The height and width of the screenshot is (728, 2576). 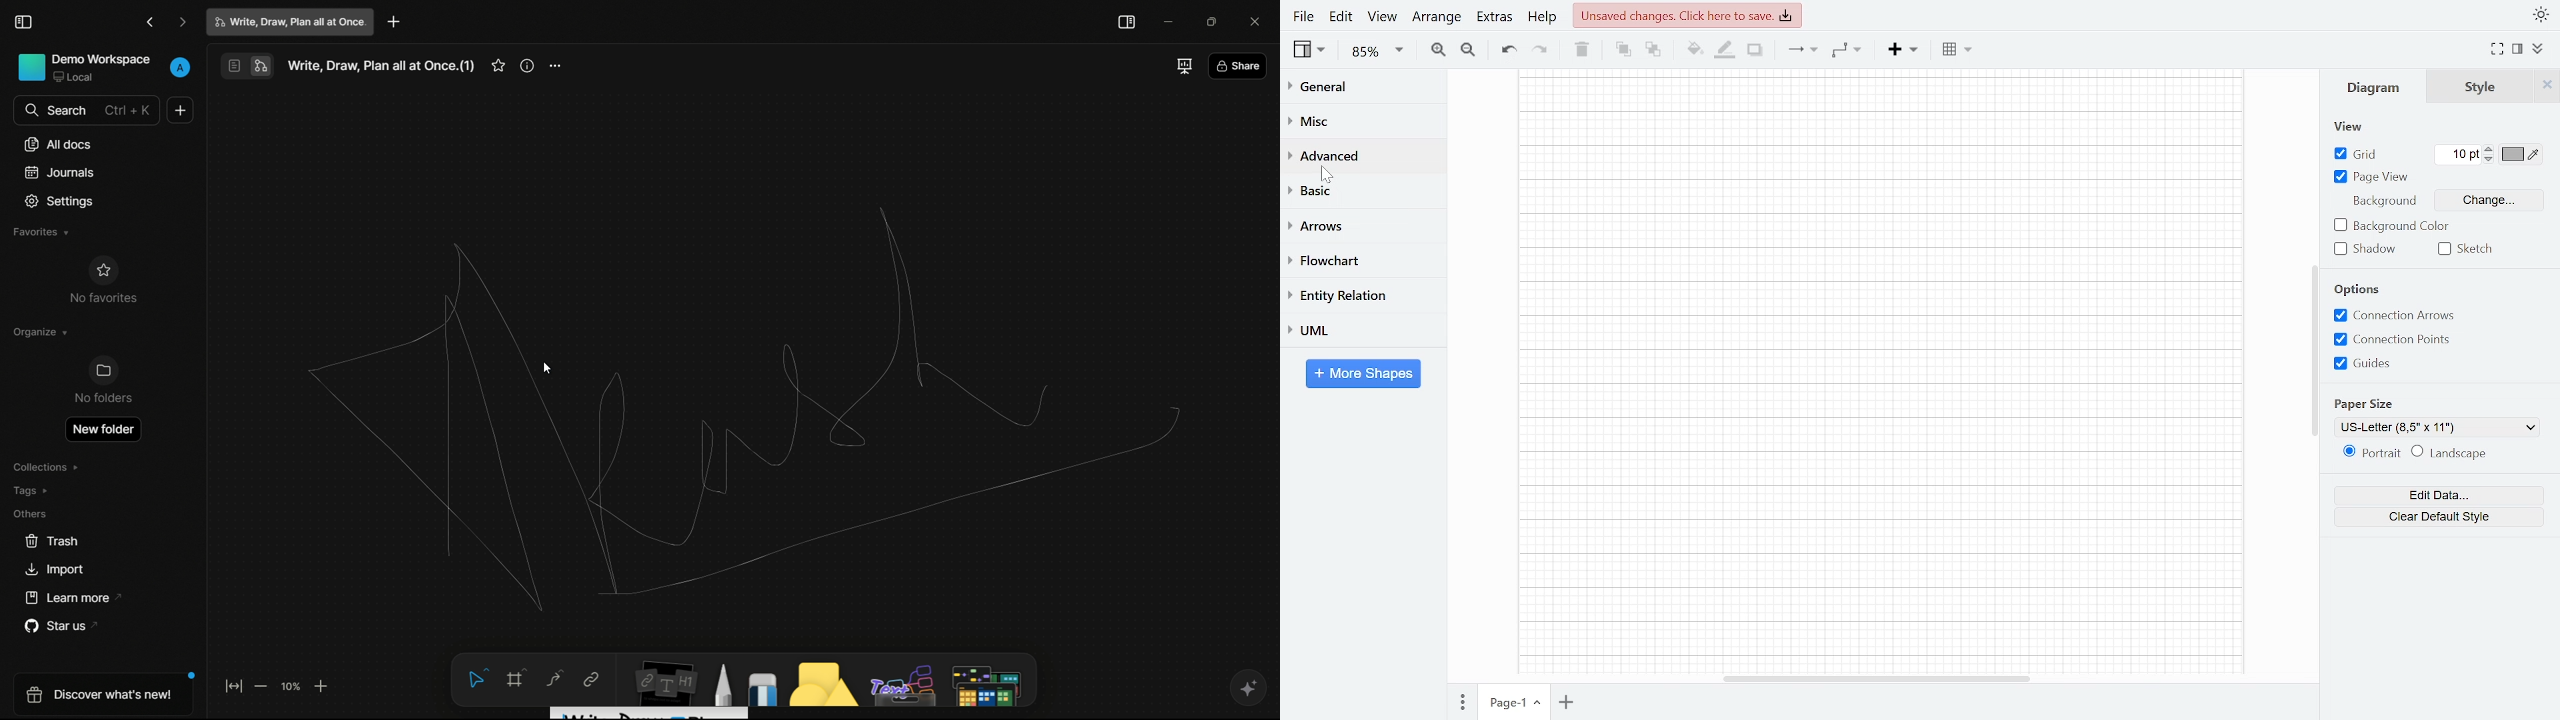 What do you see at coordinates (2355, 156) in the screenshot?
I see `Grid` at bounding box center [2355, 156].